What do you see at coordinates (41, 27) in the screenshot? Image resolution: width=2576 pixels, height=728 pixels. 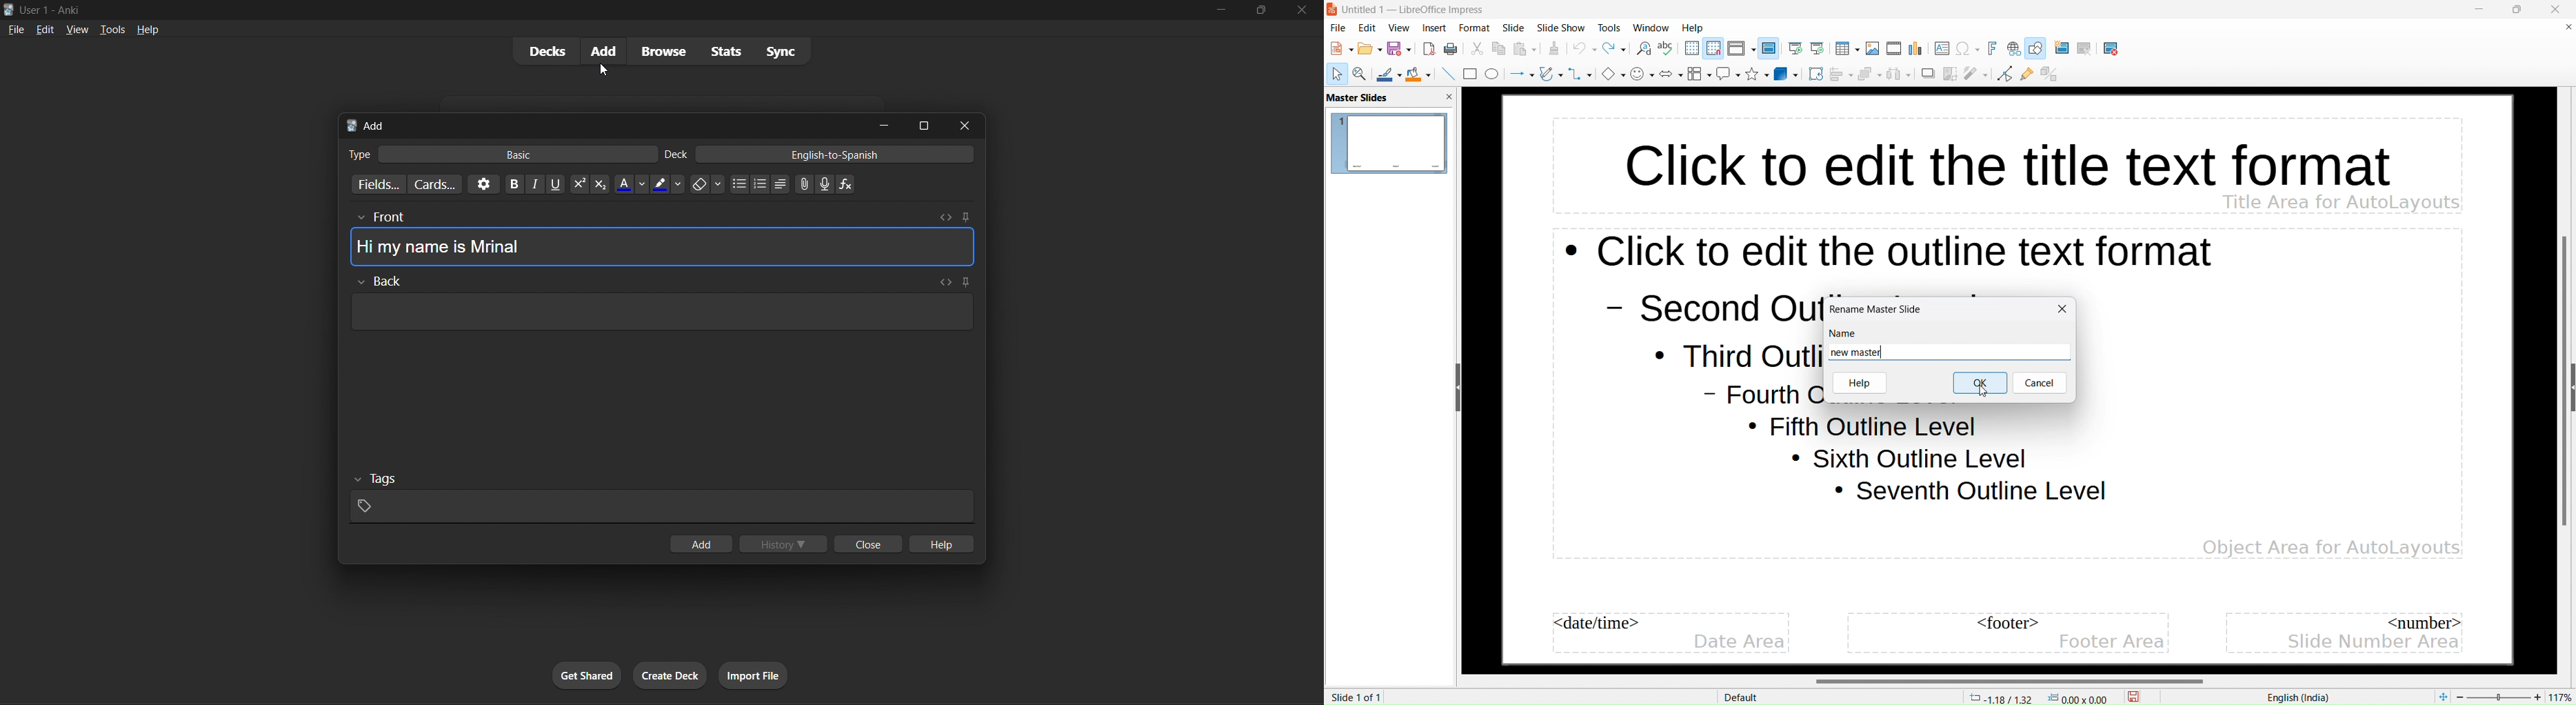 I see `edit` at bounding box center [41, 27].